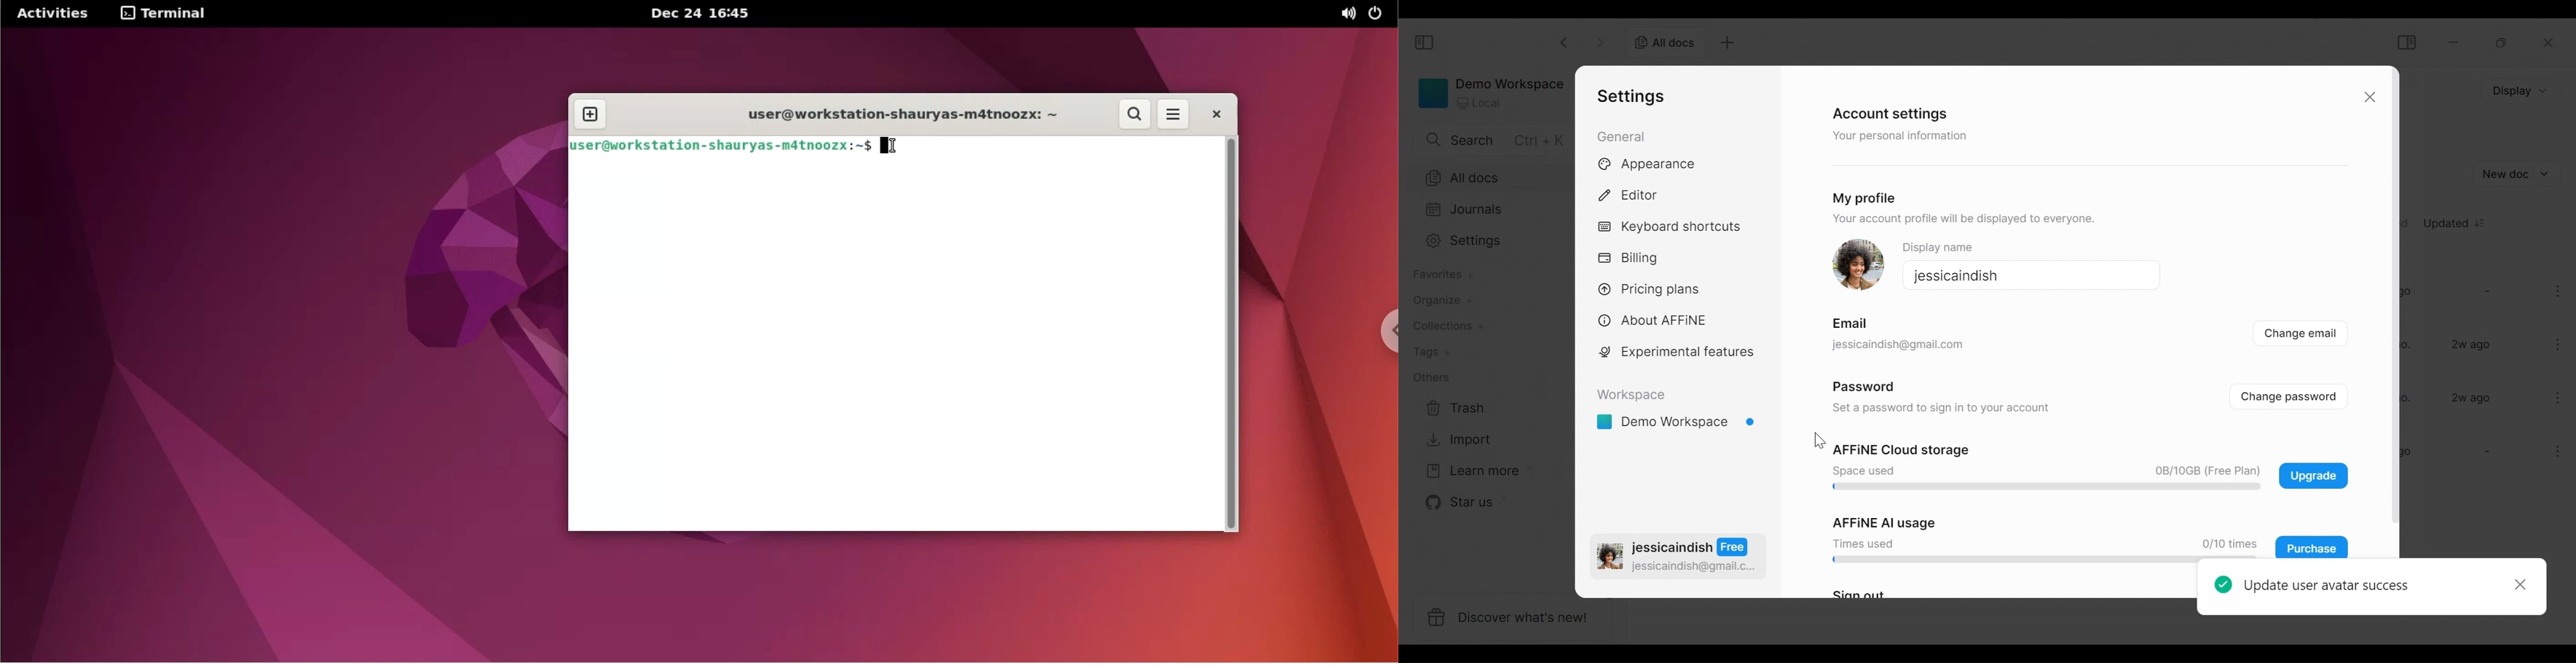  What do you see at coordinates (1900, 451) in the screenshot?
I see `AFFINE Cloud storage` at bounding box center [1900, 451].